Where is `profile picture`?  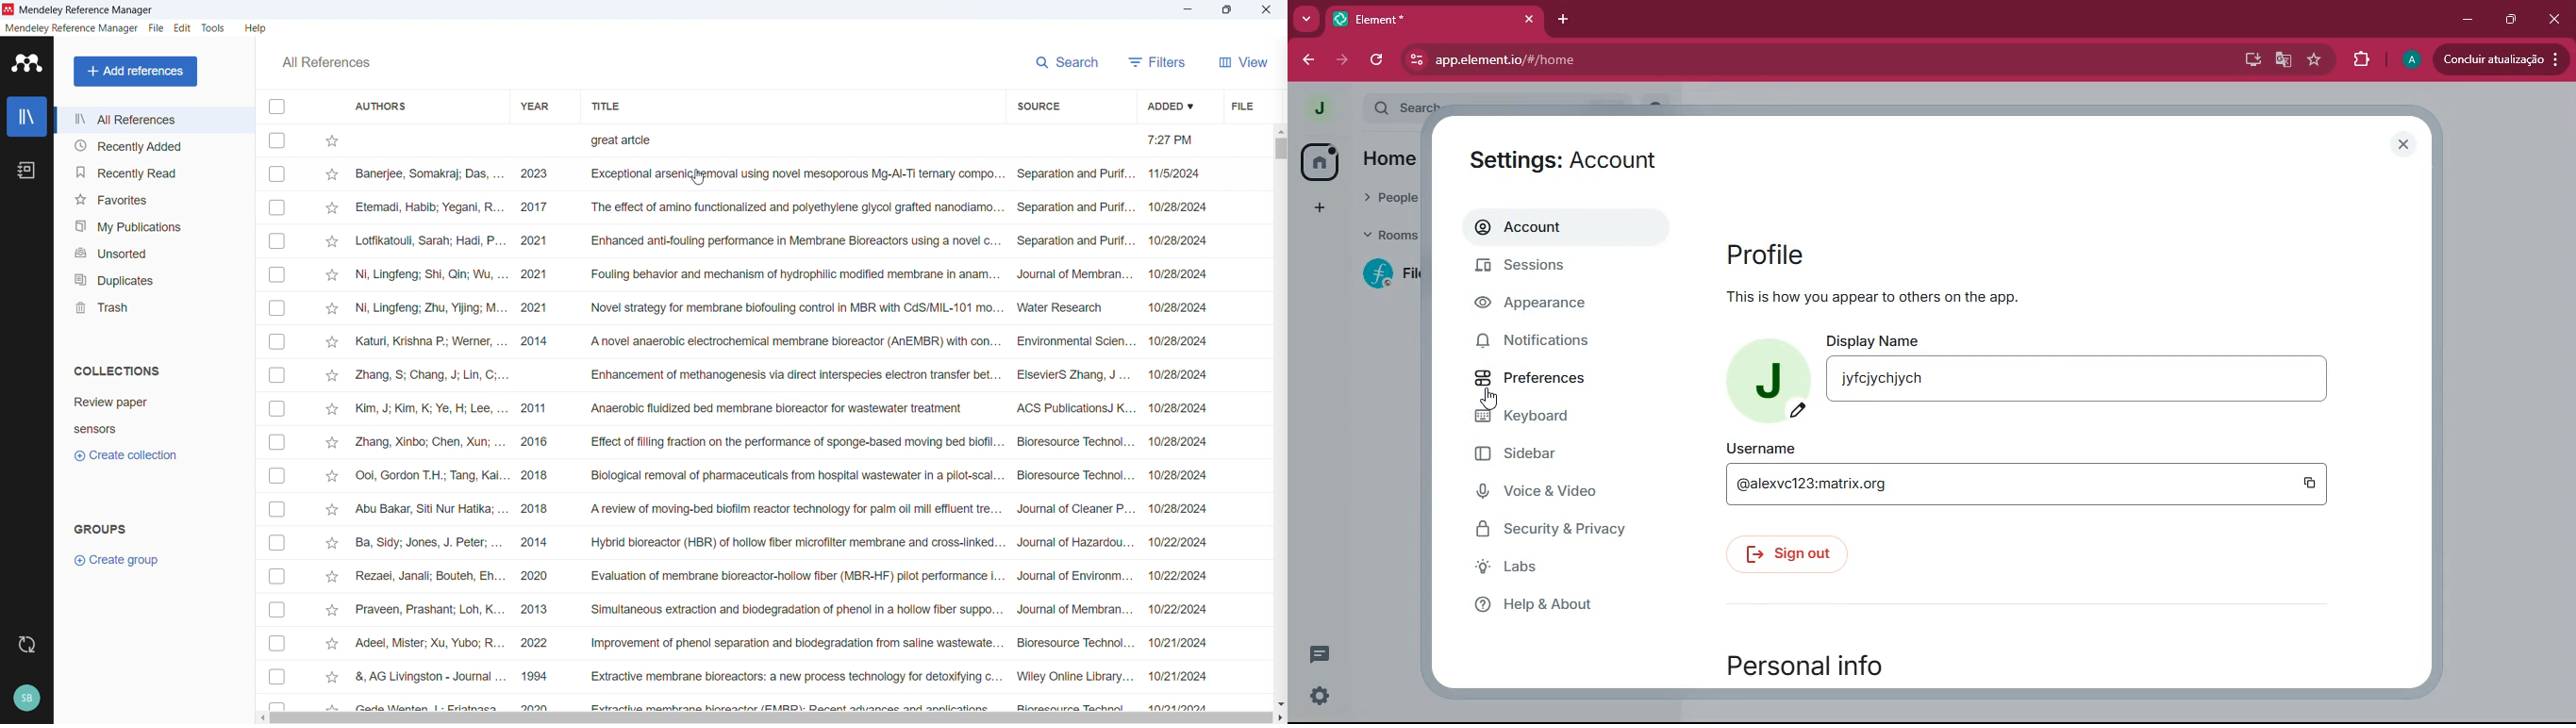
profile picture is located at coordinates (1758, 376).